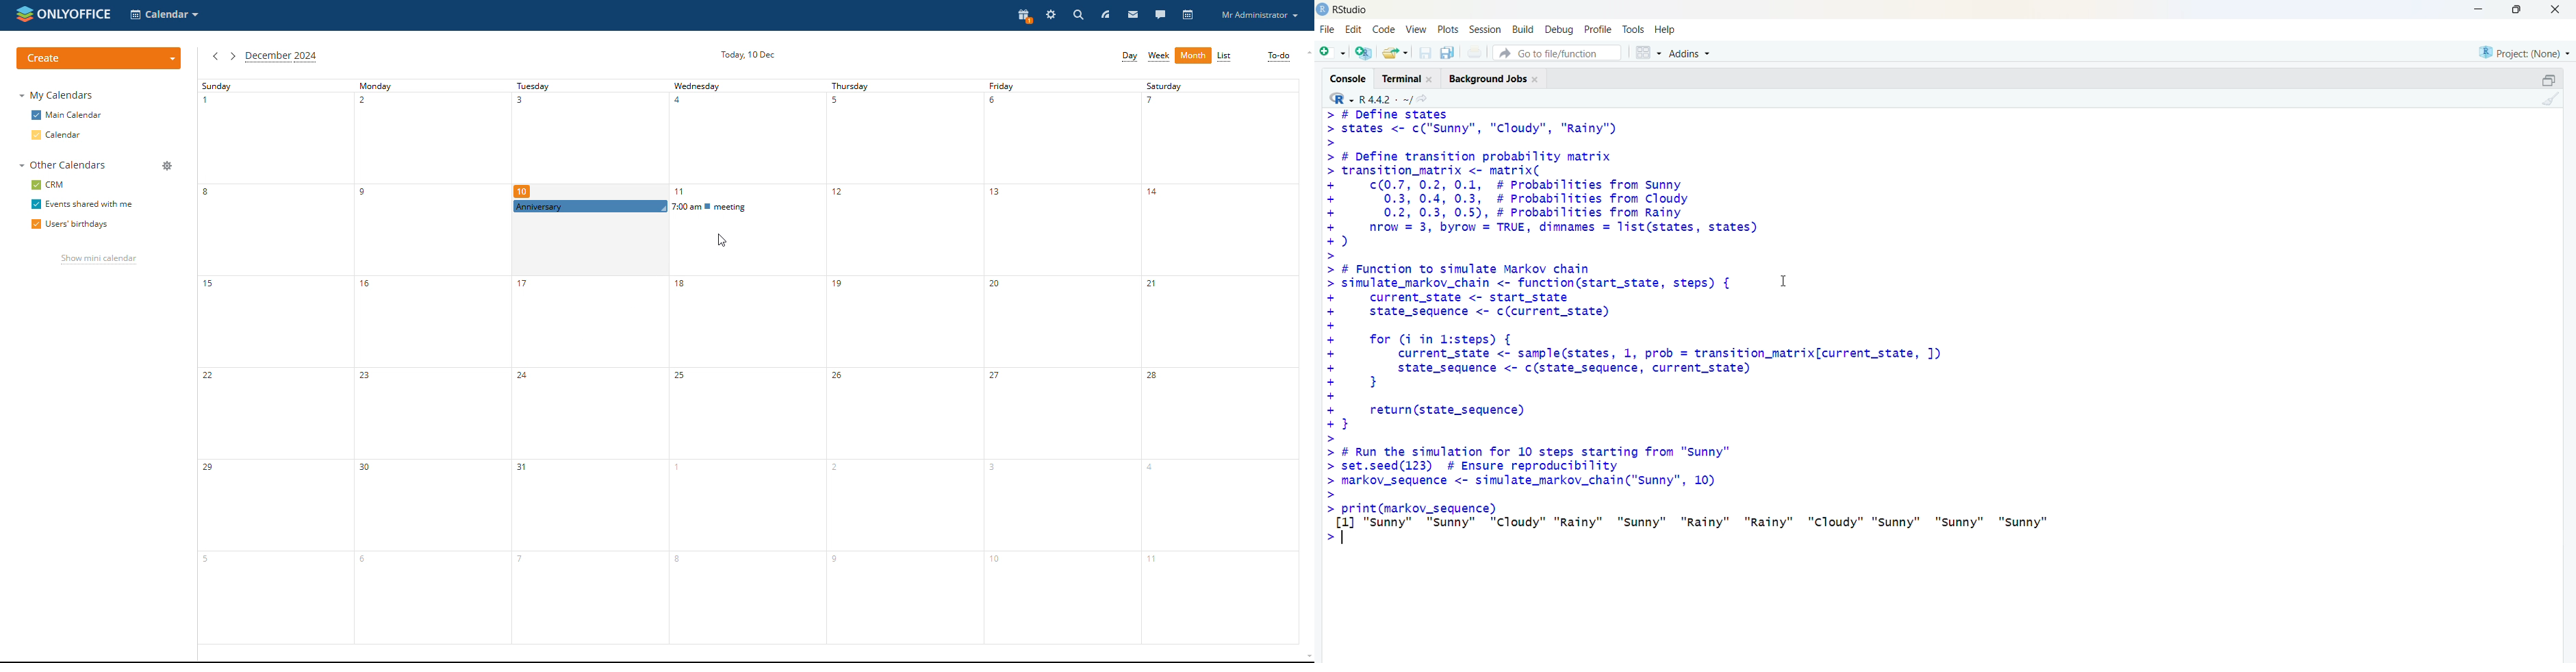  I want to click on > print(markov_sequence), so click(1423, 508).